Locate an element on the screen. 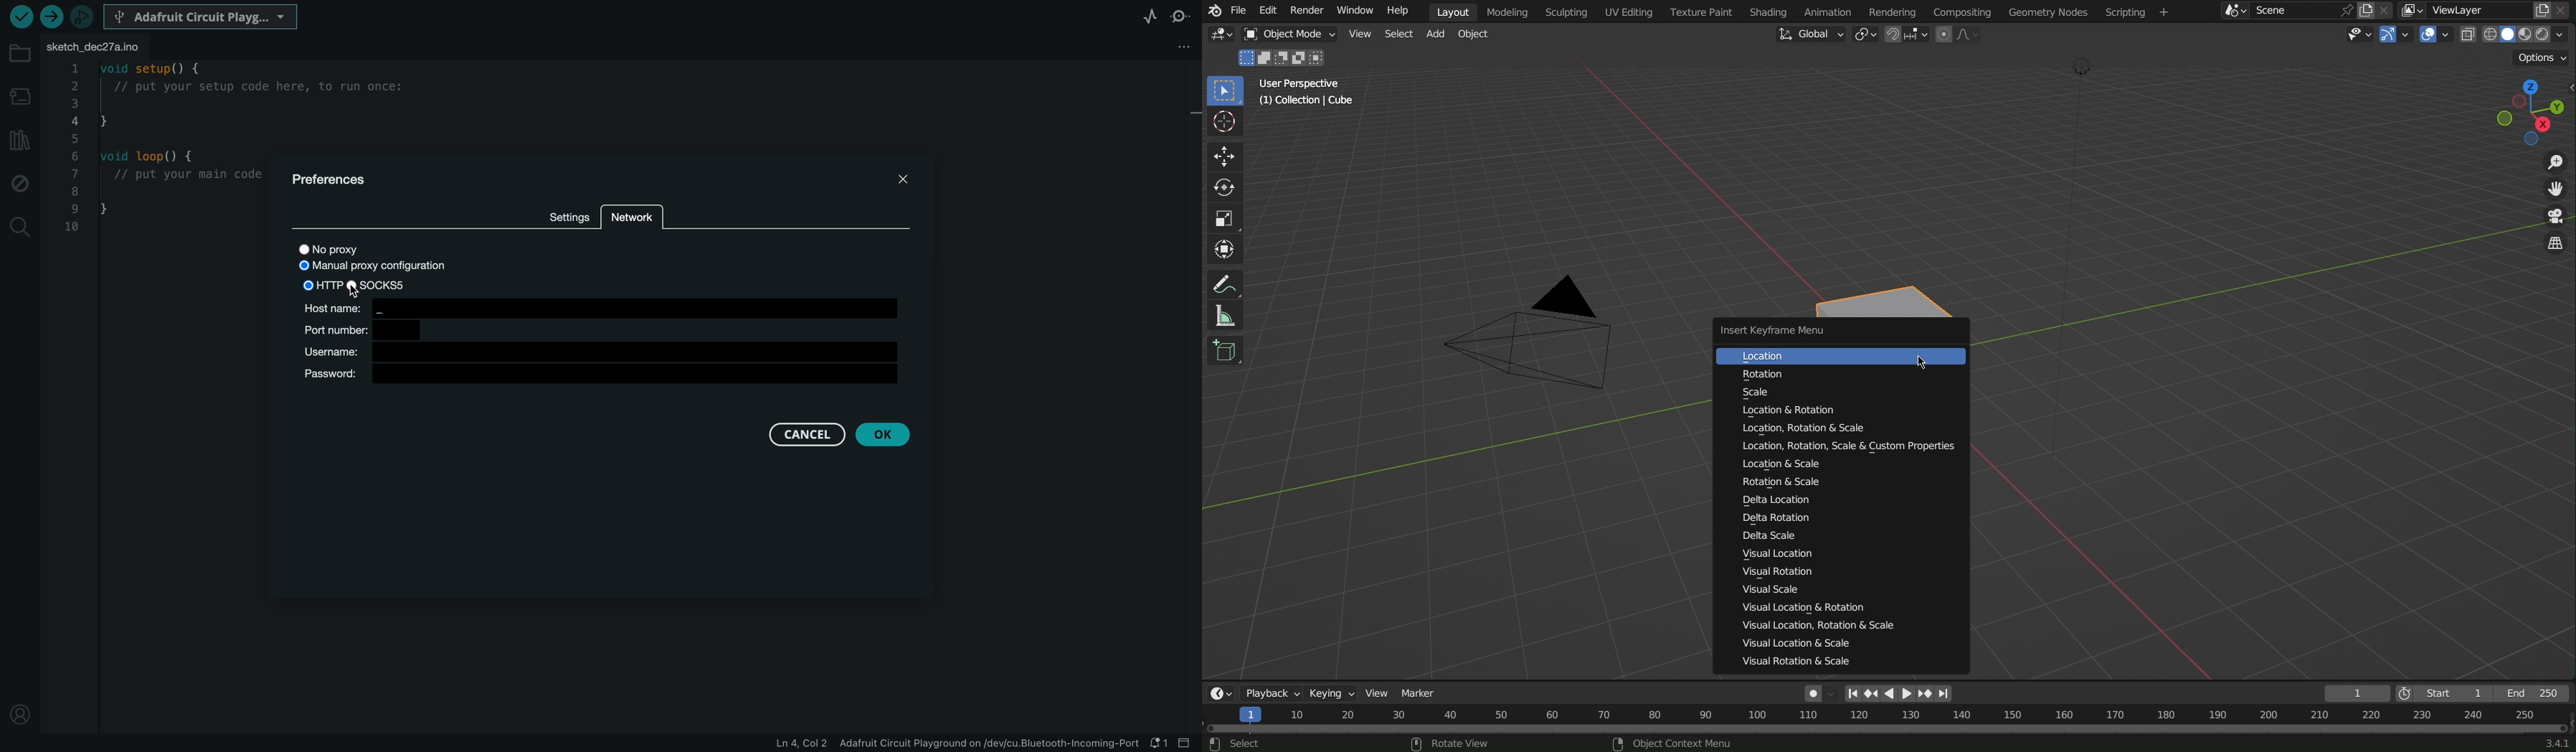 The image size is (2576, 756). File is located at coordinates (1239, 13).